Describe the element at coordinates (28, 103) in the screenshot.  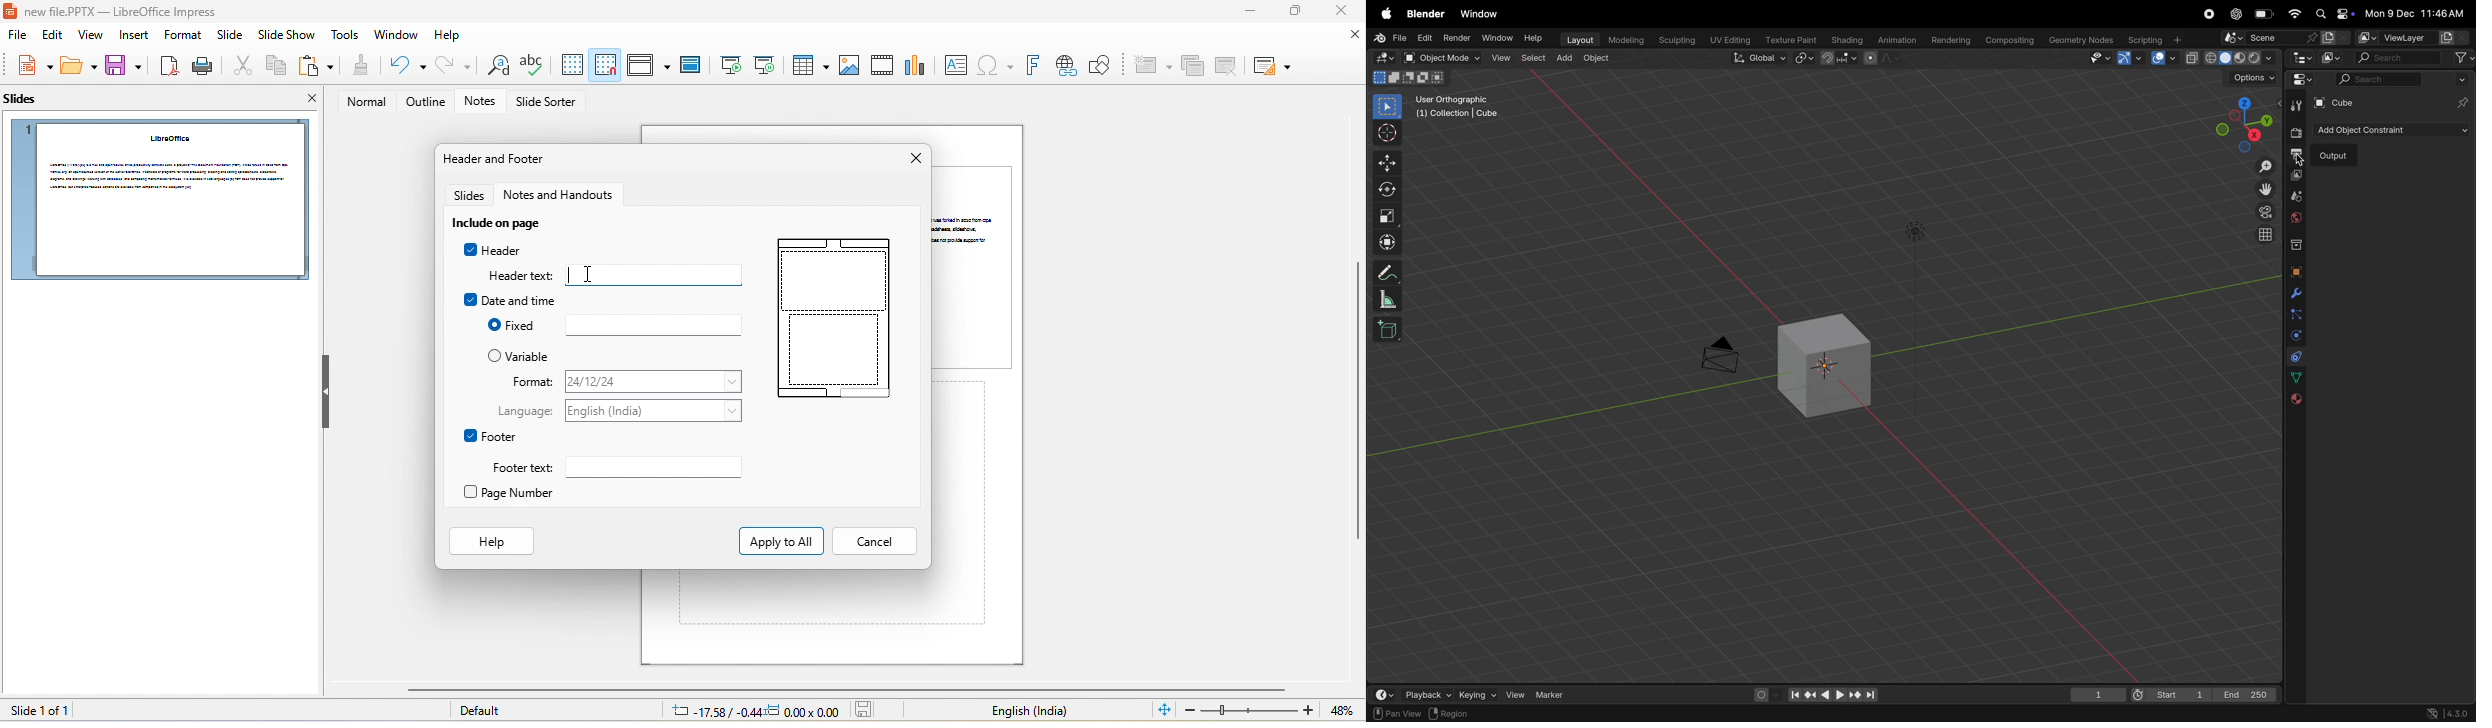
I see `slides` at that location.